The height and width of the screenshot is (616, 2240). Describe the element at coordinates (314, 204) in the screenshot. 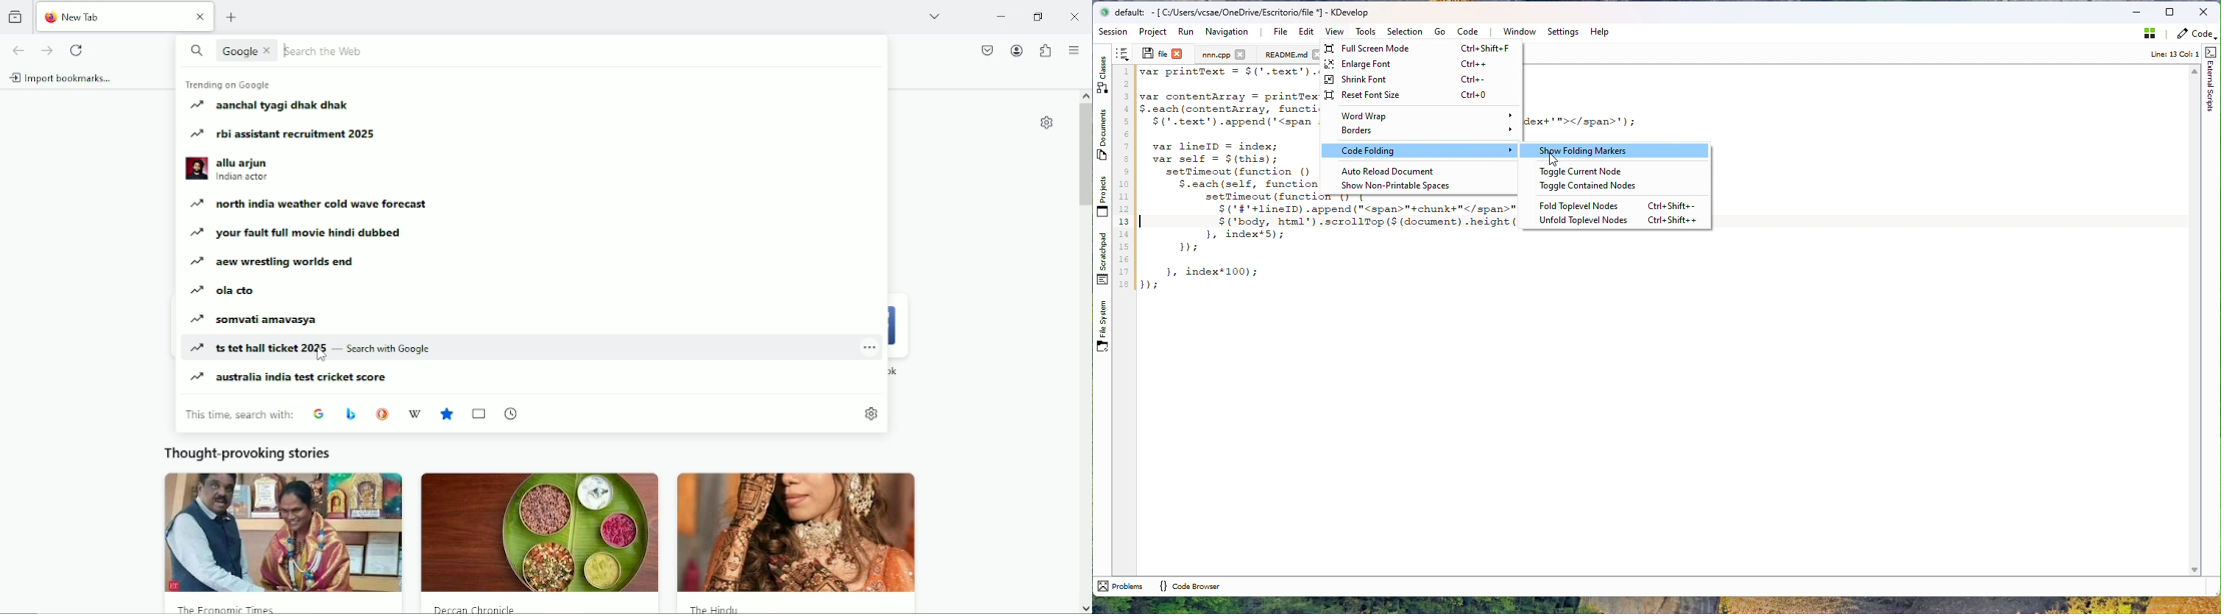

I see `north india weather cold wave forecast` at that location.